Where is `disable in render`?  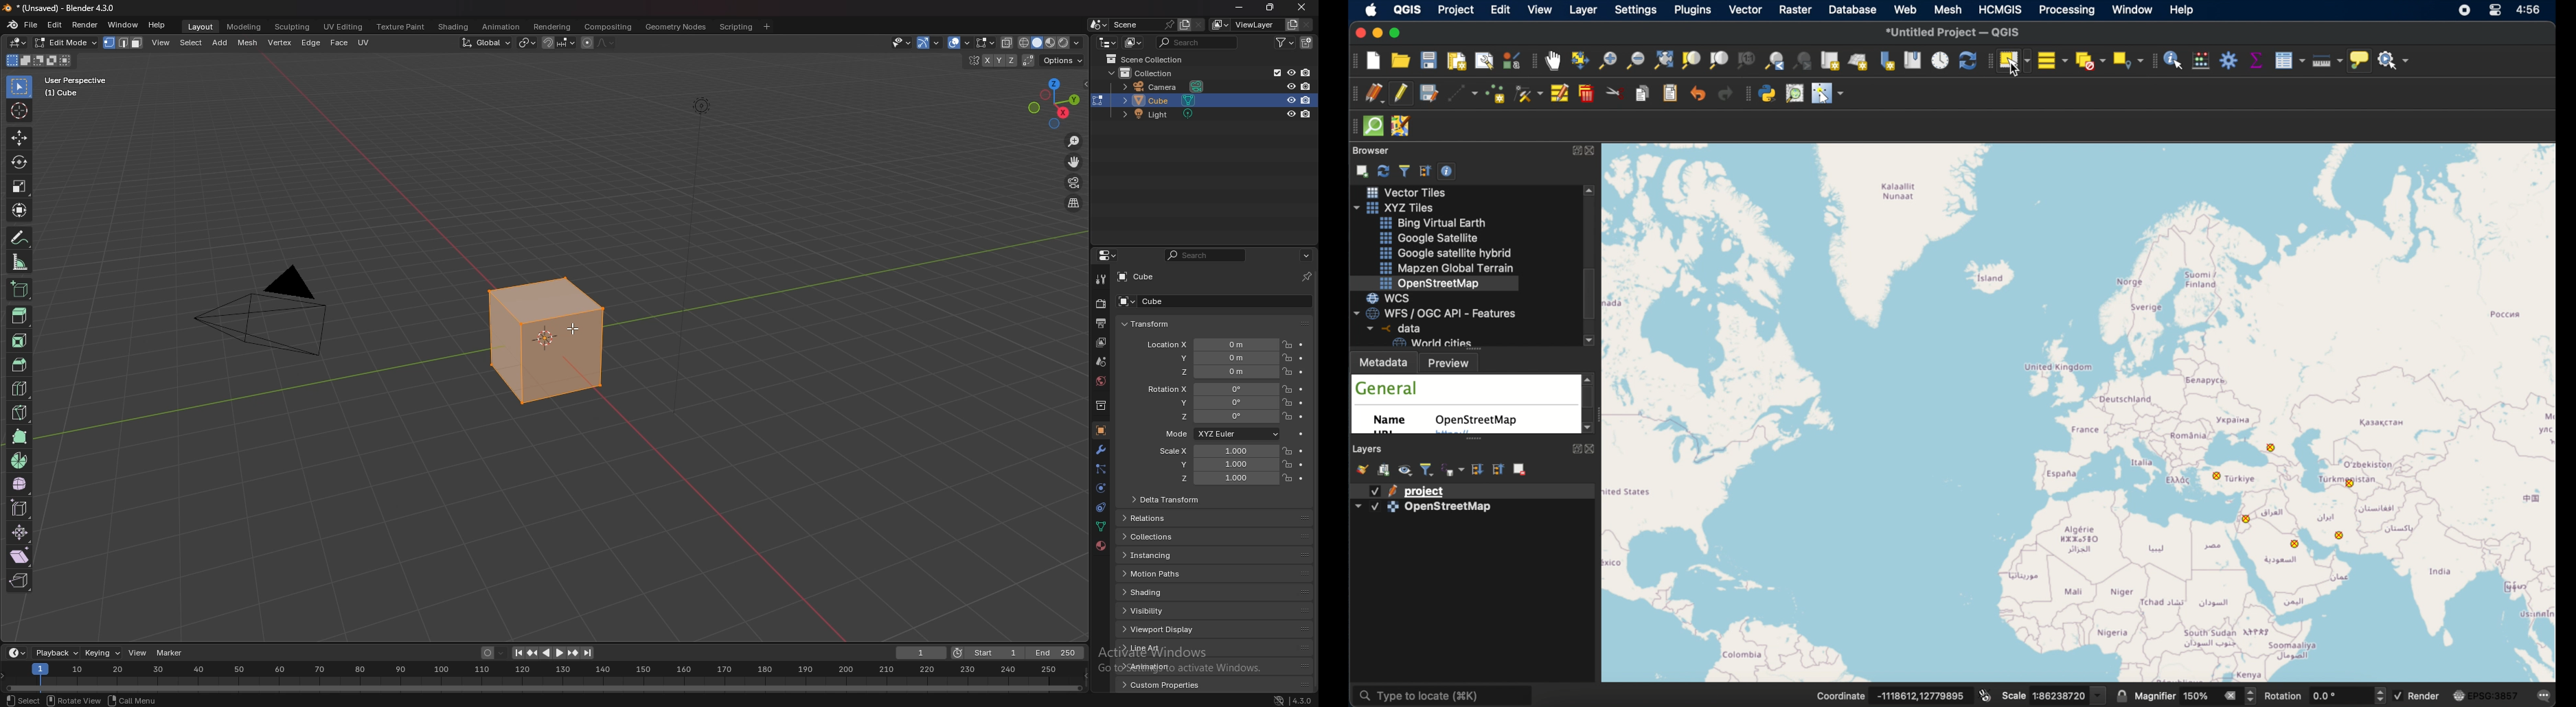 disable in render is located at coordinates (1306, 72).